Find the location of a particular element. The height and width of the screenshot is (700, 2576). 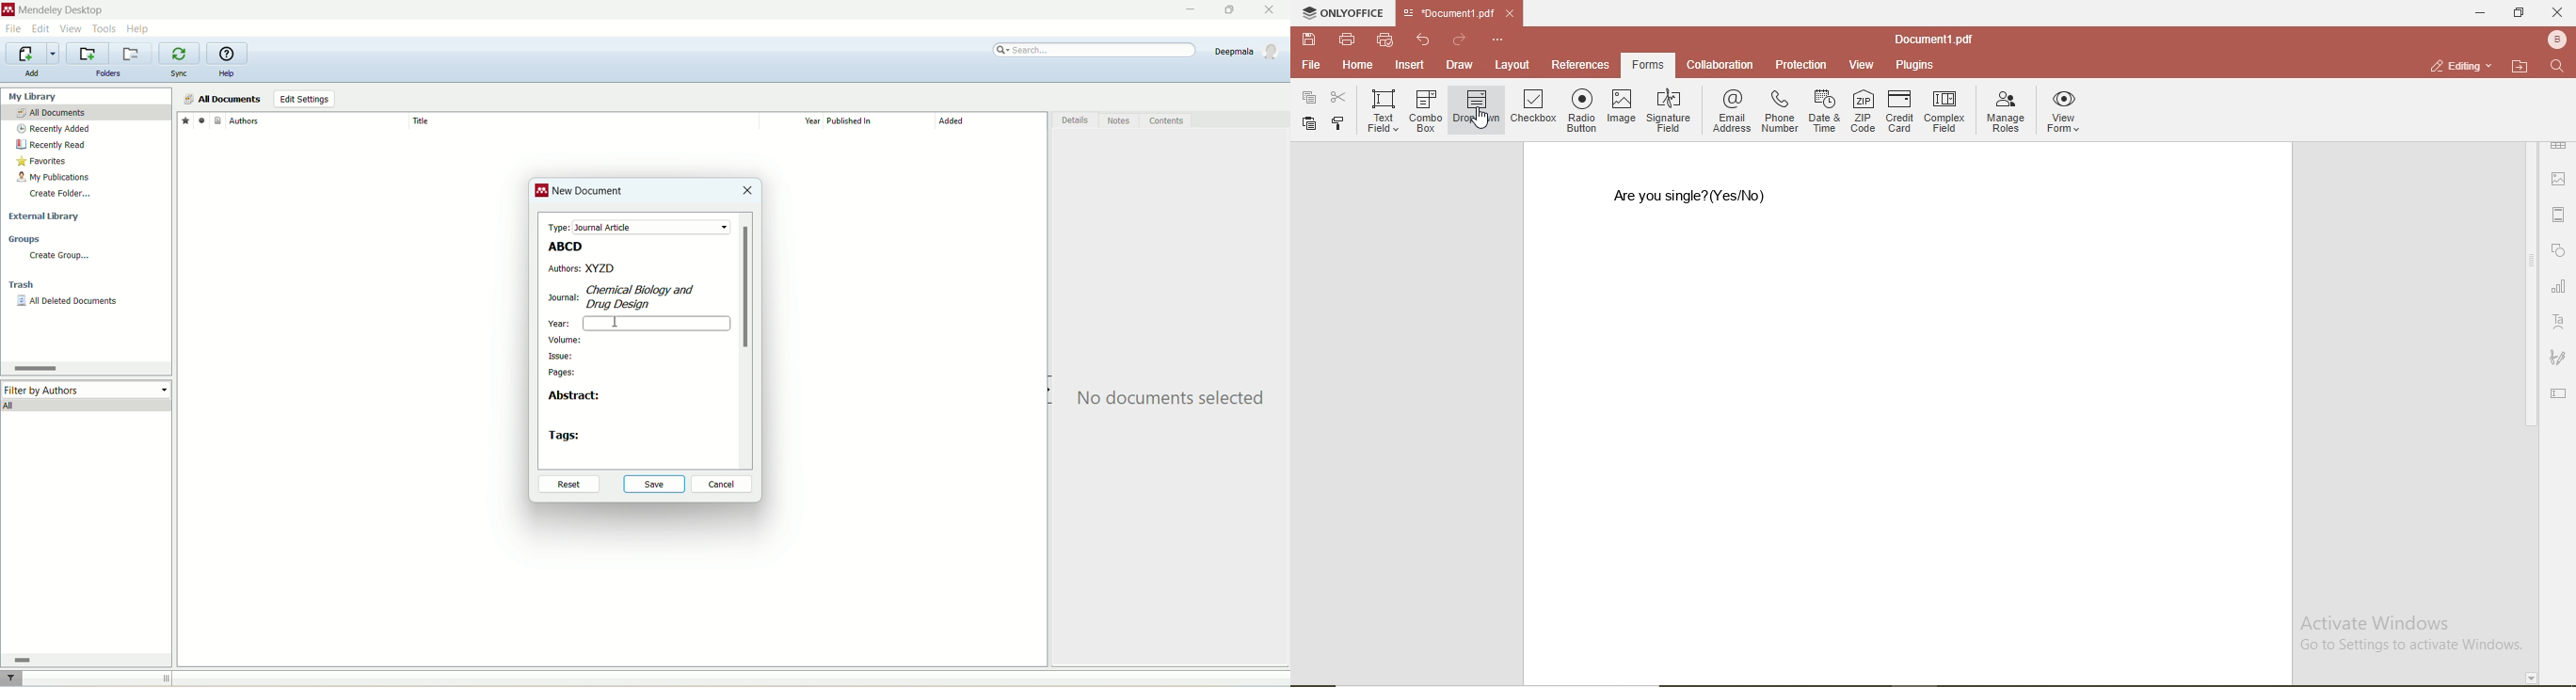

onlyoffice is located at coordinates (1346, 12).